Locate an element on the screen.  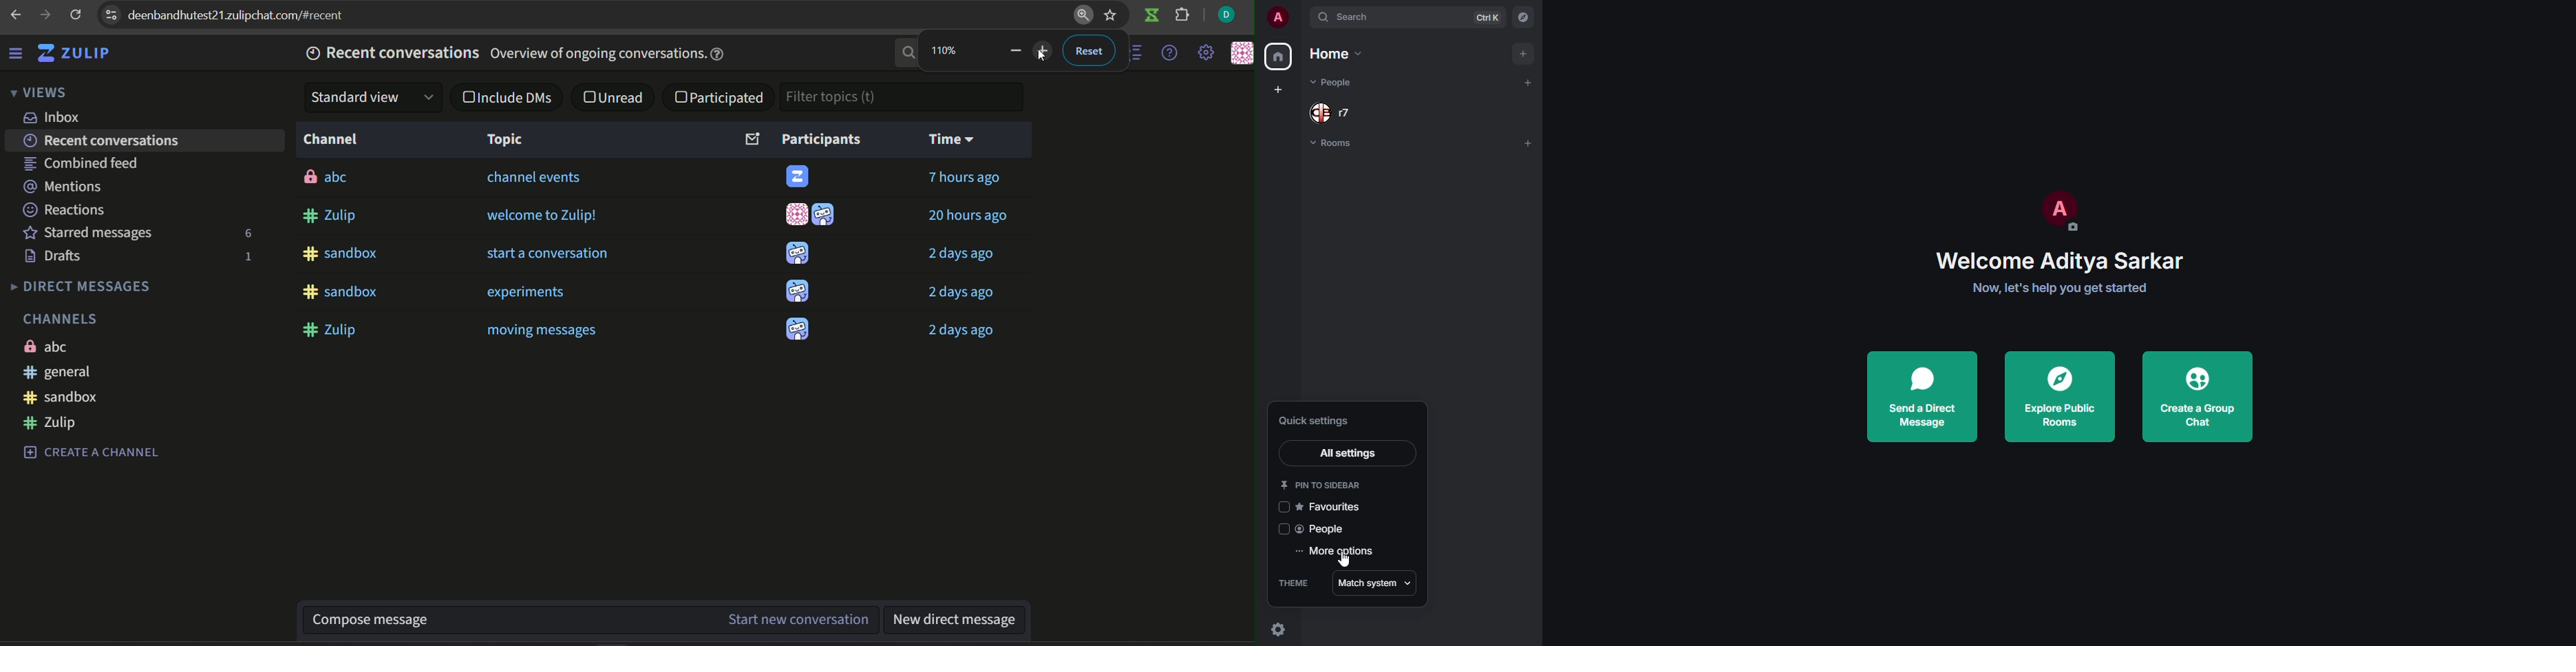
start a conversation is located at coordinates (548, 253).